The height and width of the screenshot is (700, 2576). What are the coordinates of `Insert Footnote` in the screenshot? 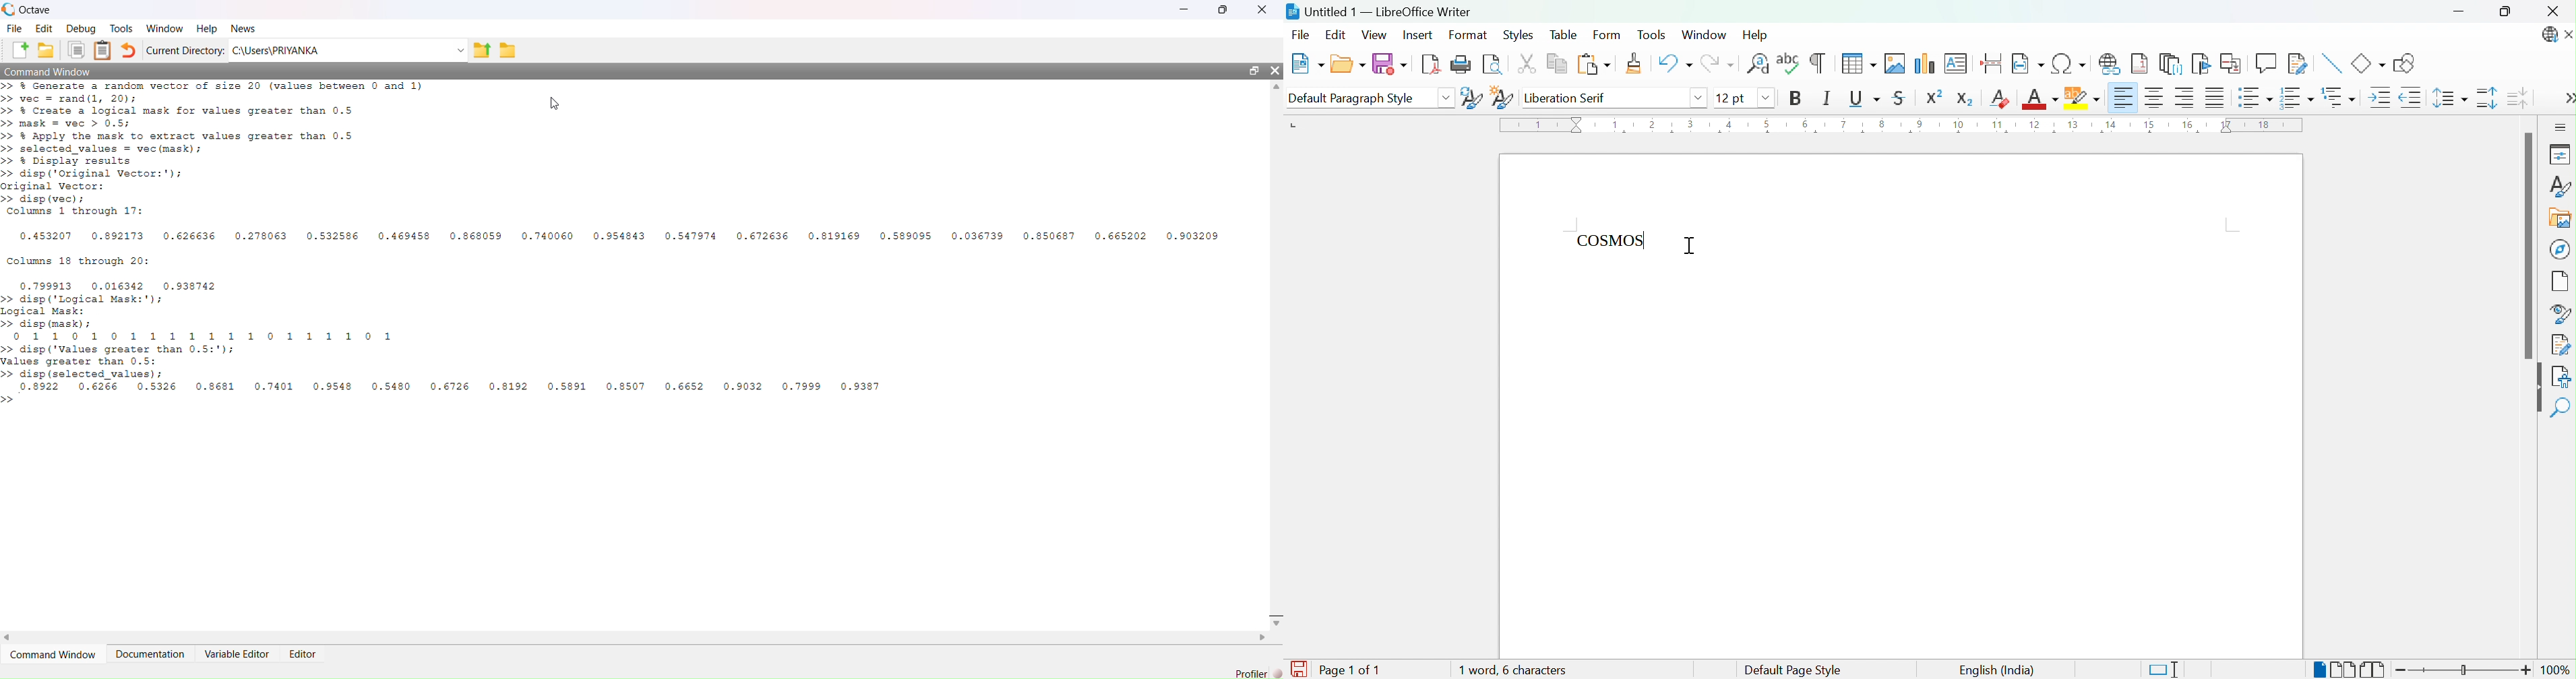 It's located at (2140, 64).